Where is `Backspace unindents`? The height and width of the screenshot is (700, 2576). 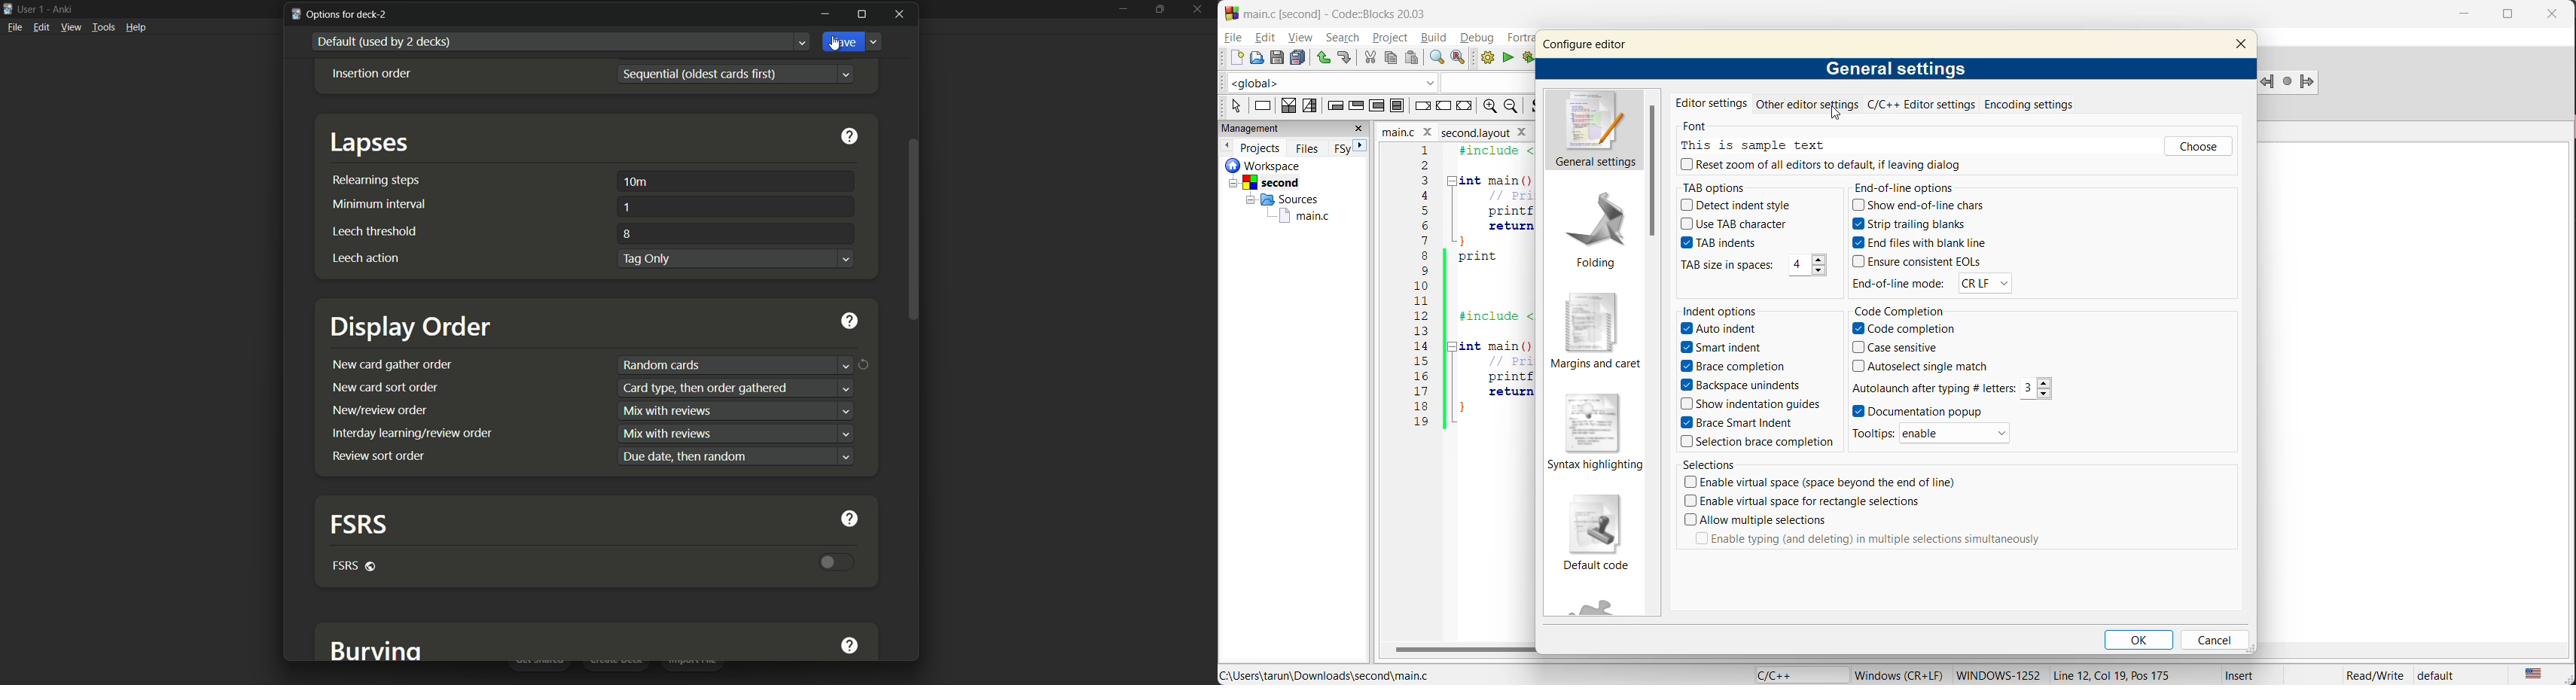 Backspace unindents is located at coordinates (1742, 385).